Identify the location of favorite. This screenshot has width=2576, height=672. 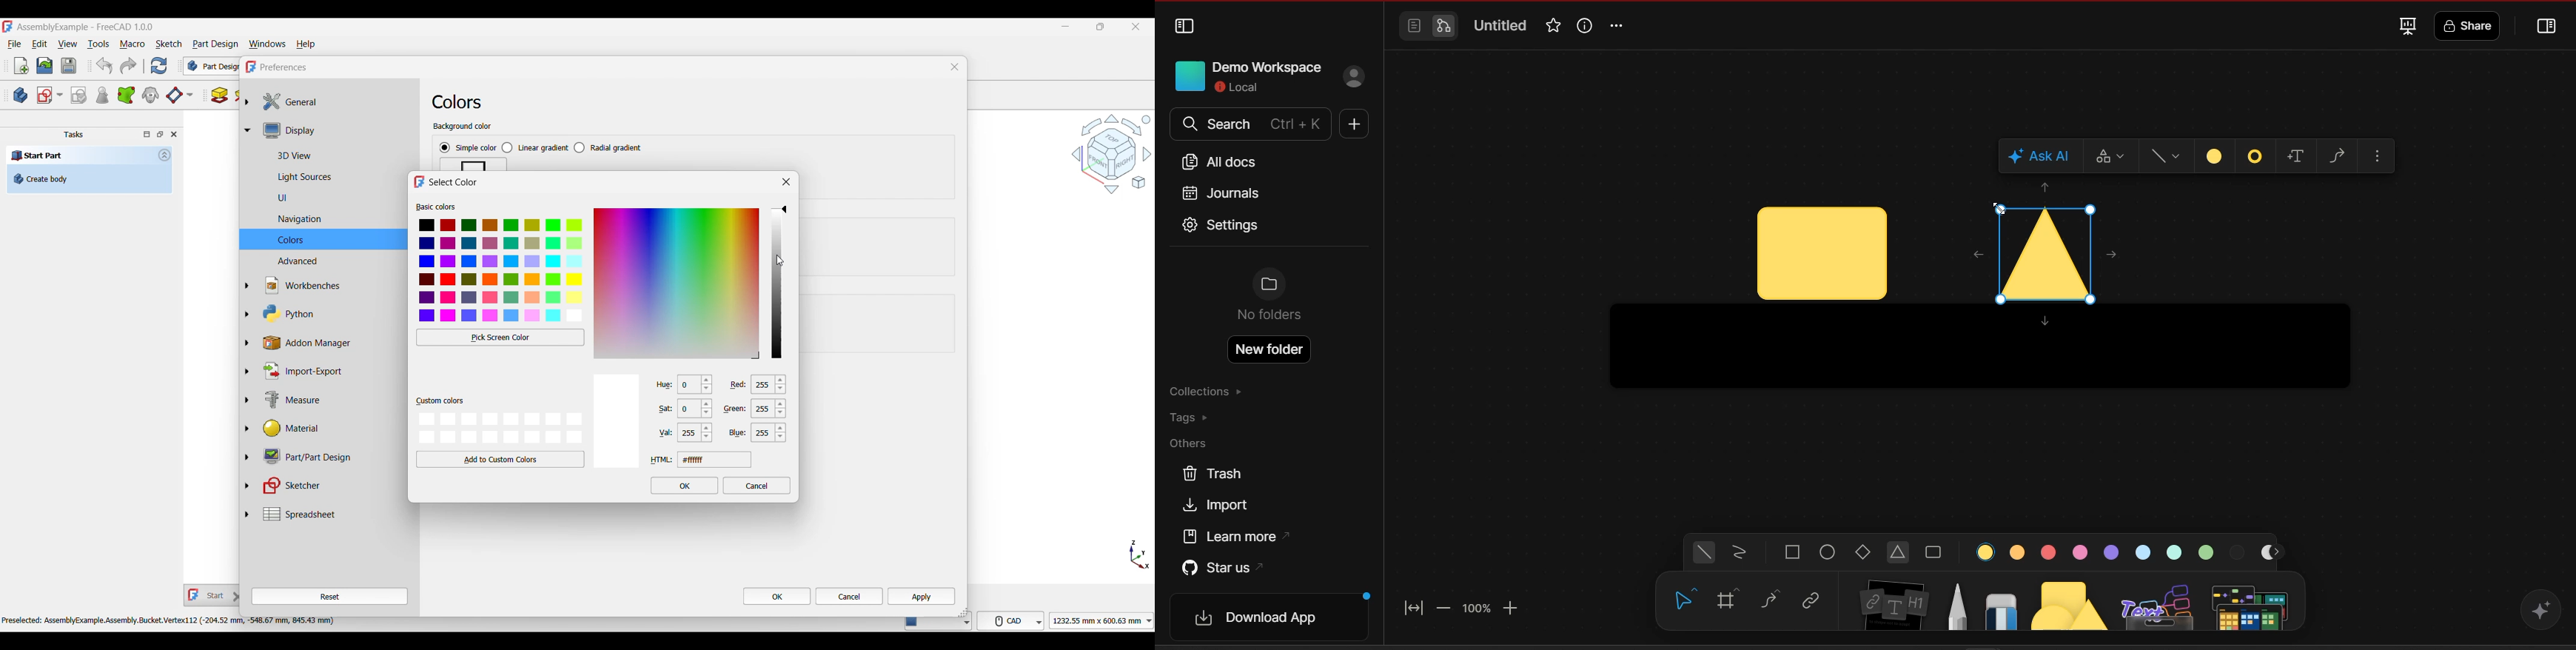
(1551, 27).